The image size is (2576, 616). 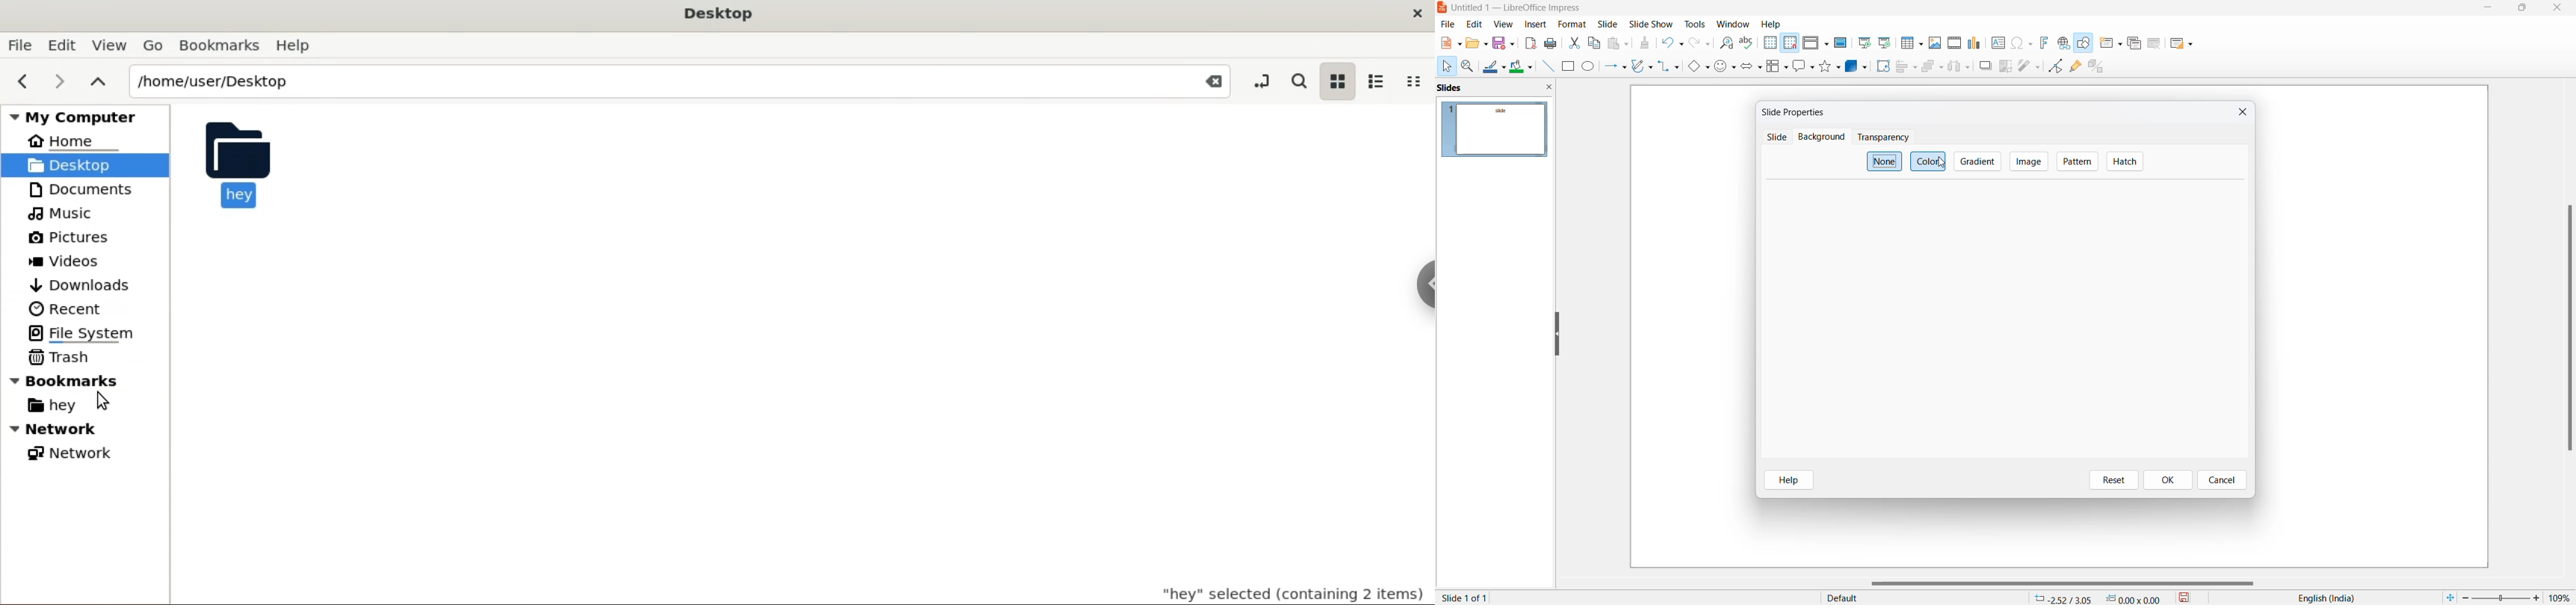 What do you see at coordinates (2022, 43) in the screenshot?
I see `insert special characters` at bounding box center [2022, 43].